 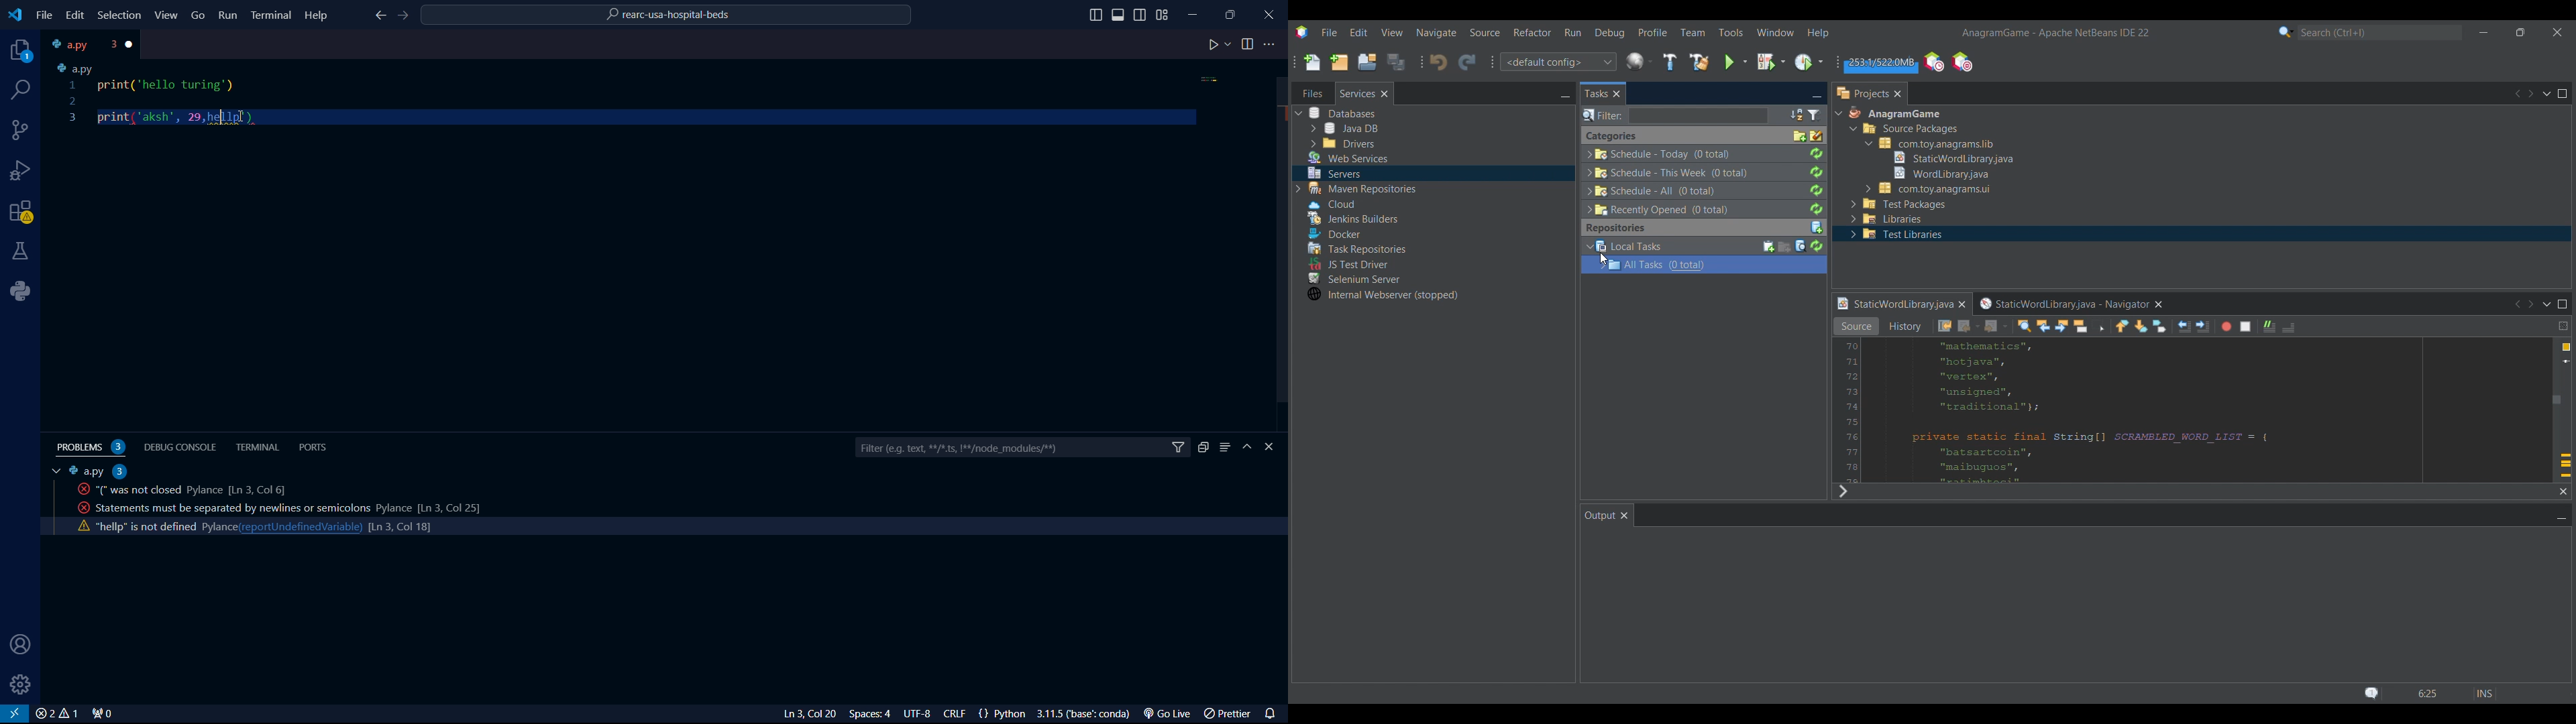 I want to click on edit, so click(x=74, y=15).